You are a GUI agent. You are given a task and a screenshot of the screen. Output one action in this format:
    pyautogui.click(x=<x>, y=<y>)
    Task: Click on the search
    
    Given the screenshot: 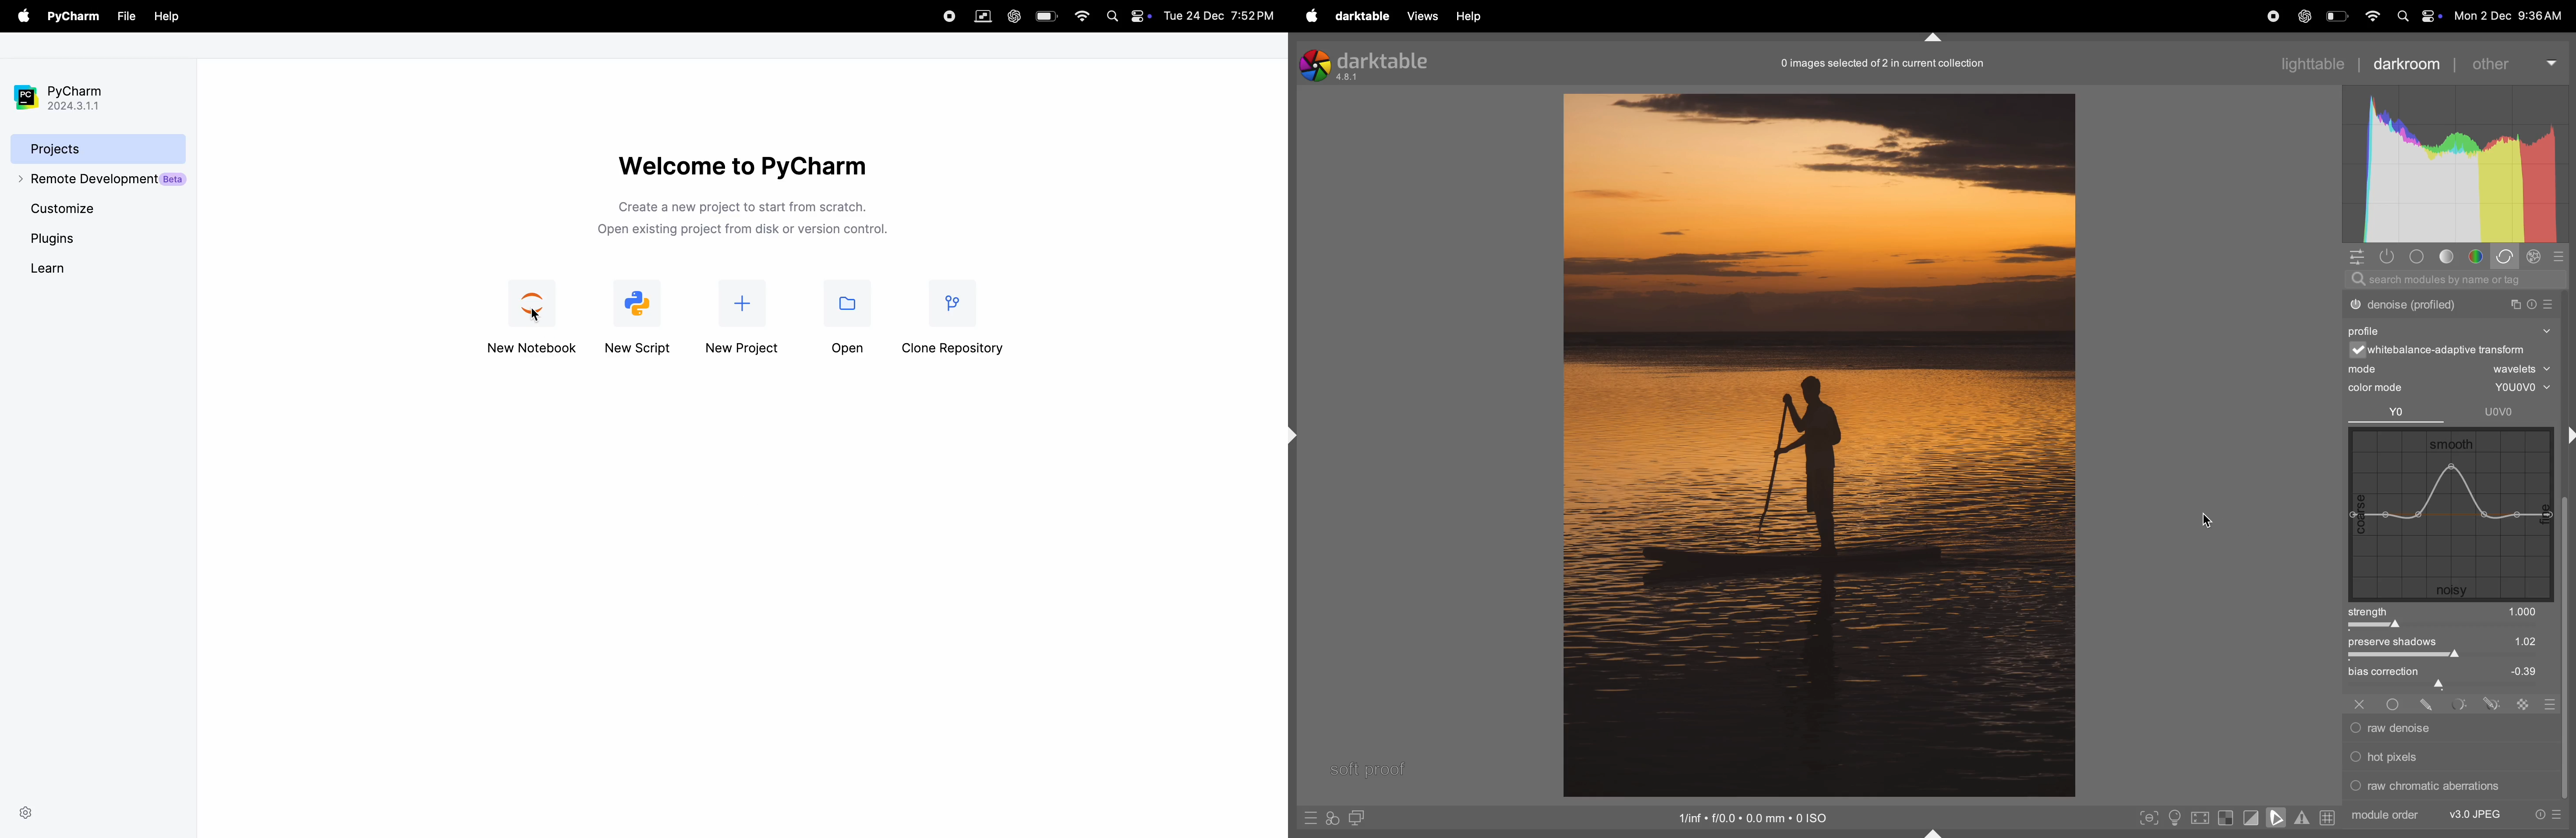 What is the action you would take?
    pyautogui.click(x=2457, y=280)
    